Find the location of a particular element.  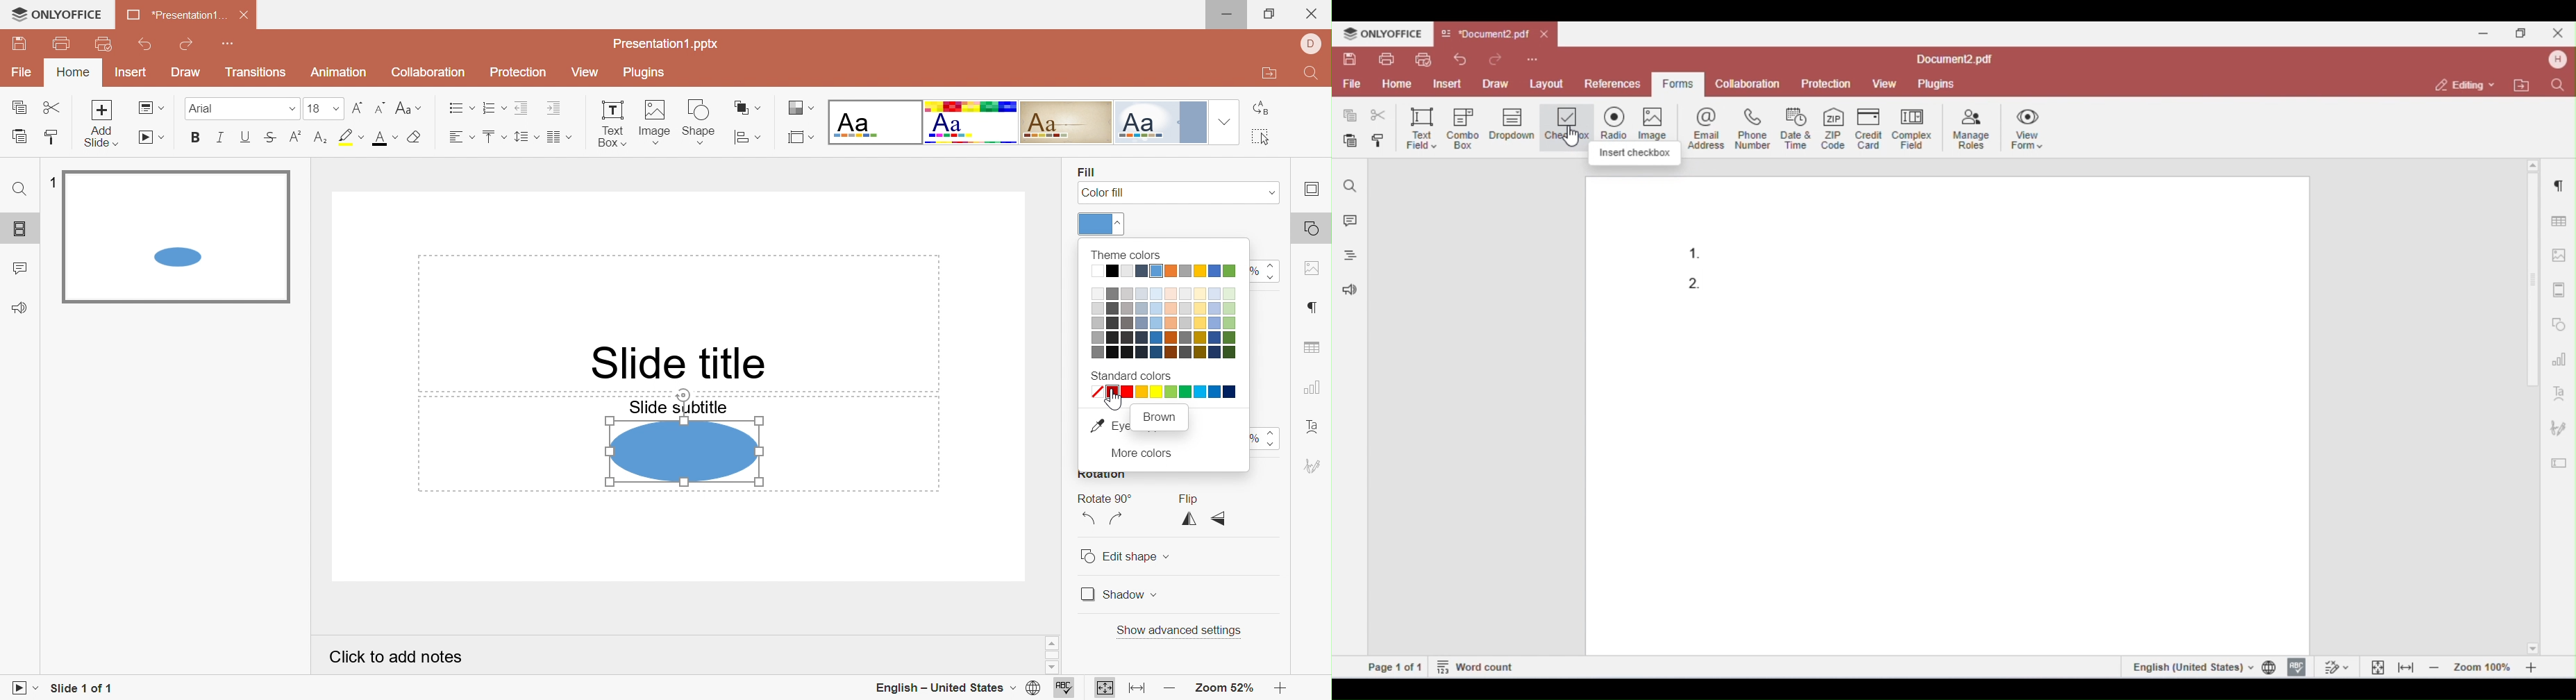

Slide subtitle is located at coordinates (678, 405).